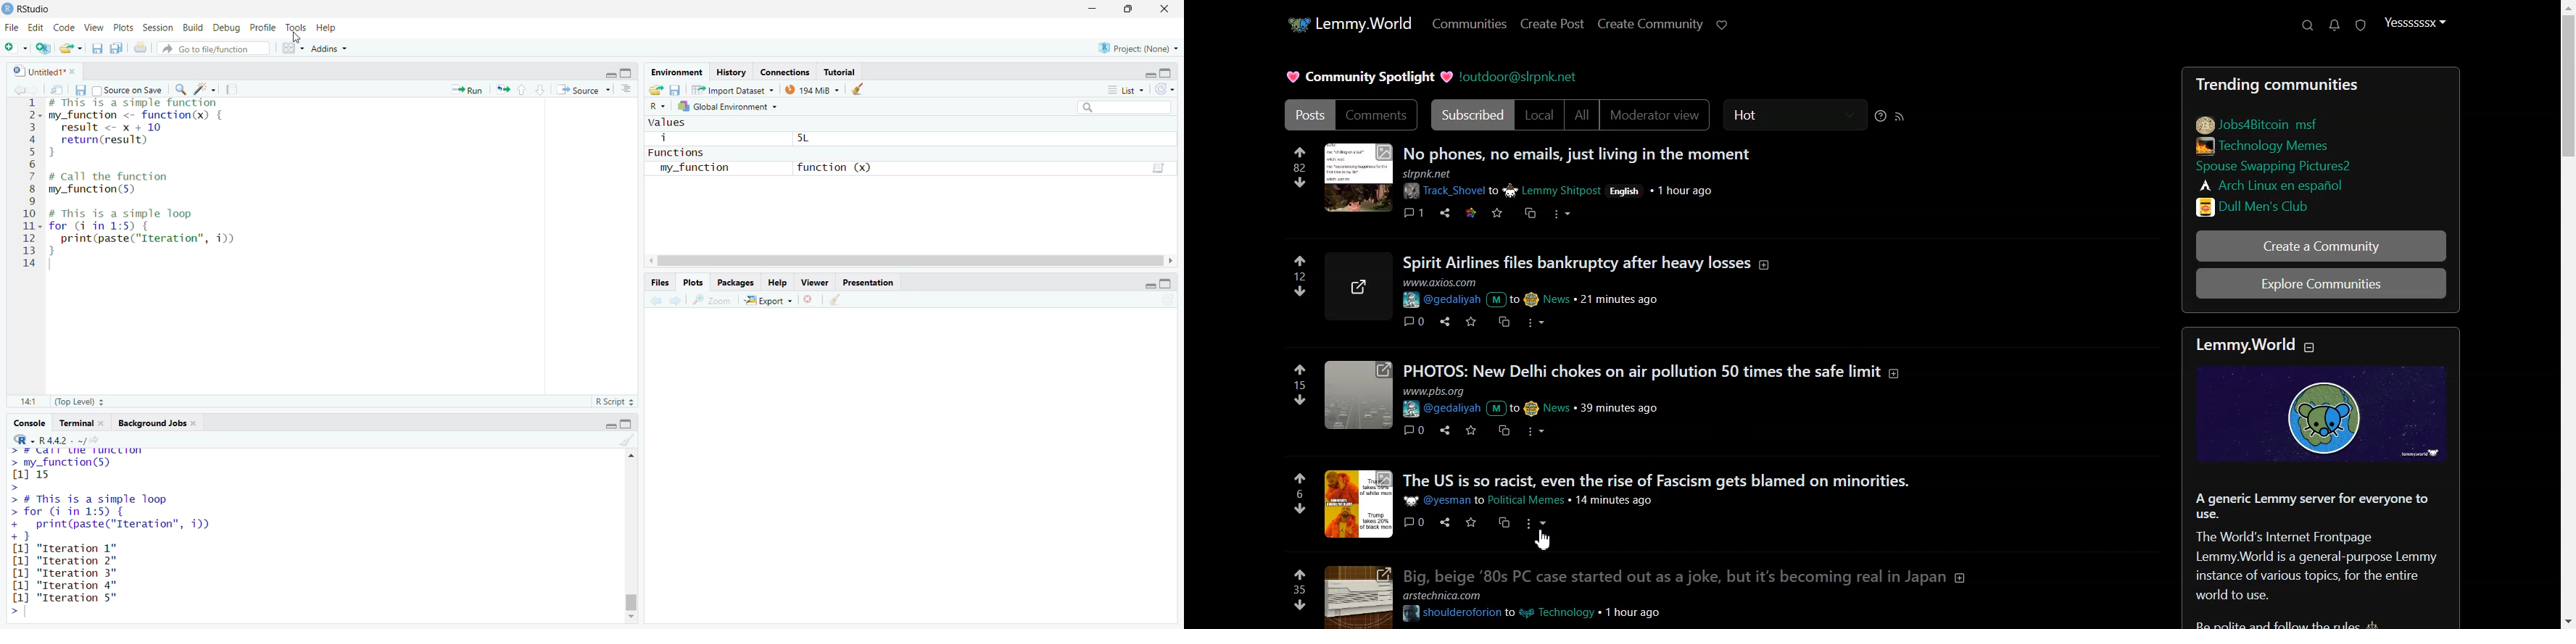  Describe the element at coordinates (1169, 7) in the screenshot. I see `close` at that location.